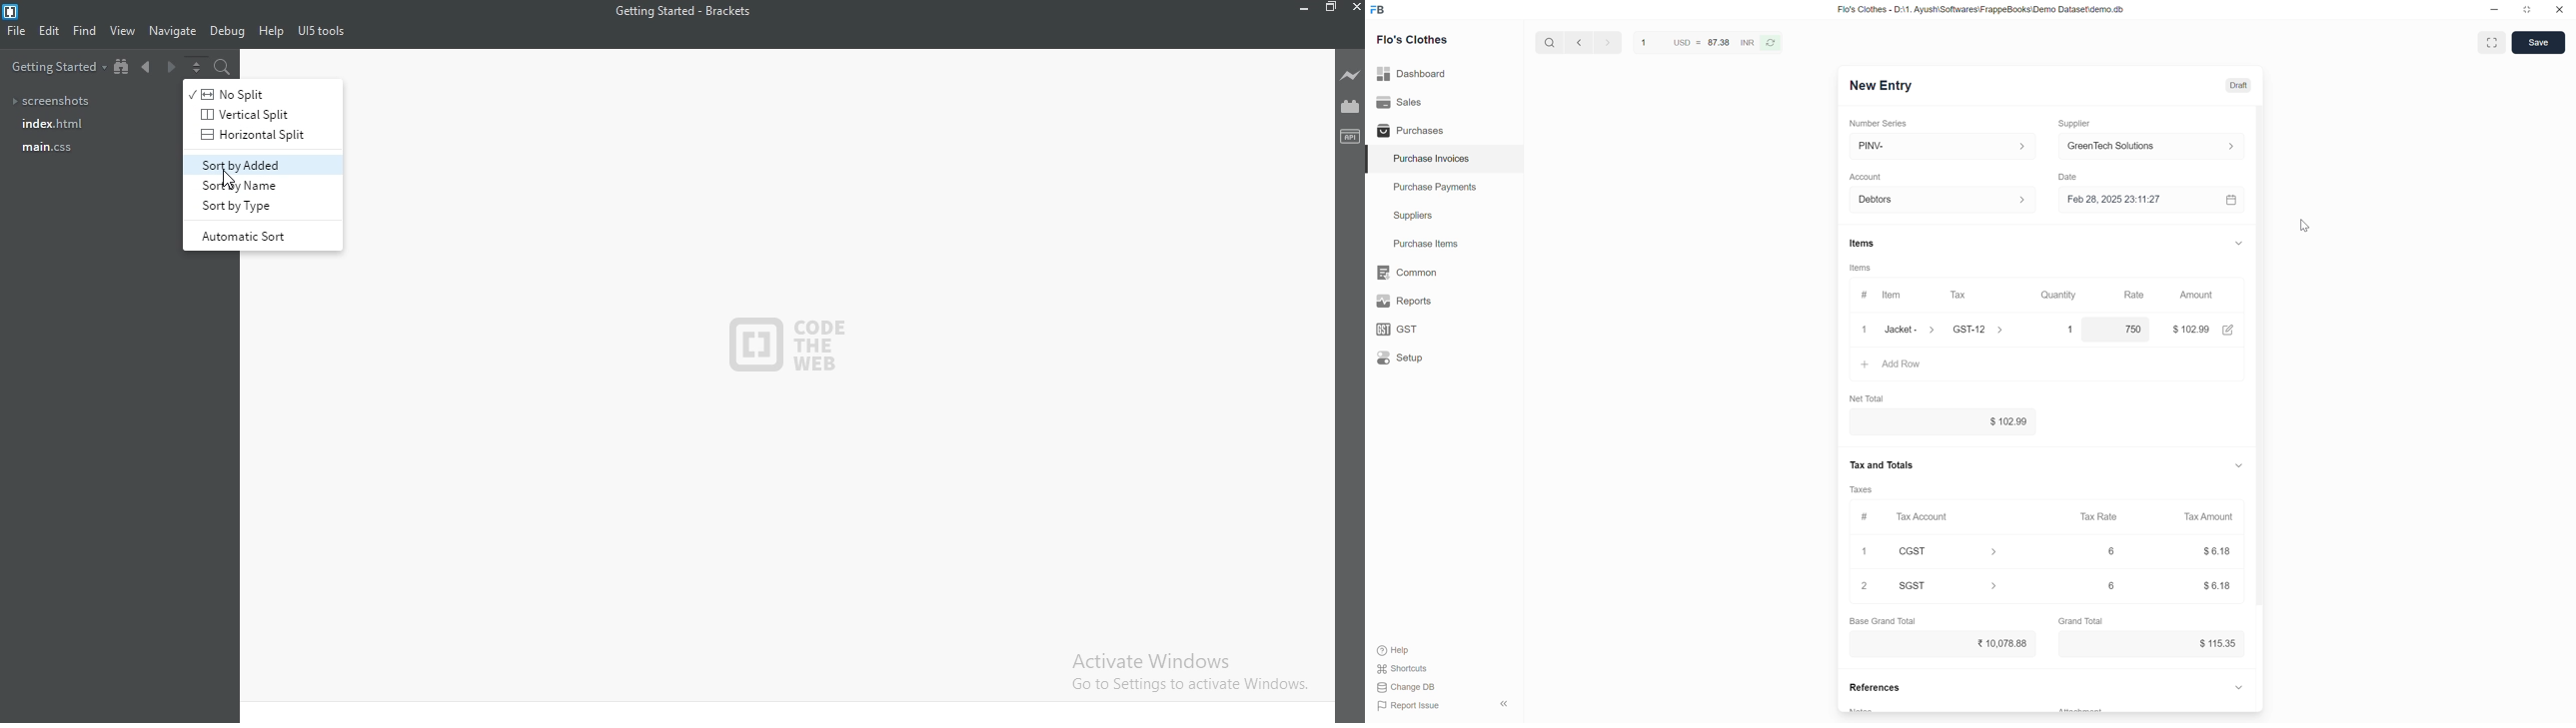 The width and height of the screenshot is (2576, 728). I want to click on Collapse, so click(2239, 466).